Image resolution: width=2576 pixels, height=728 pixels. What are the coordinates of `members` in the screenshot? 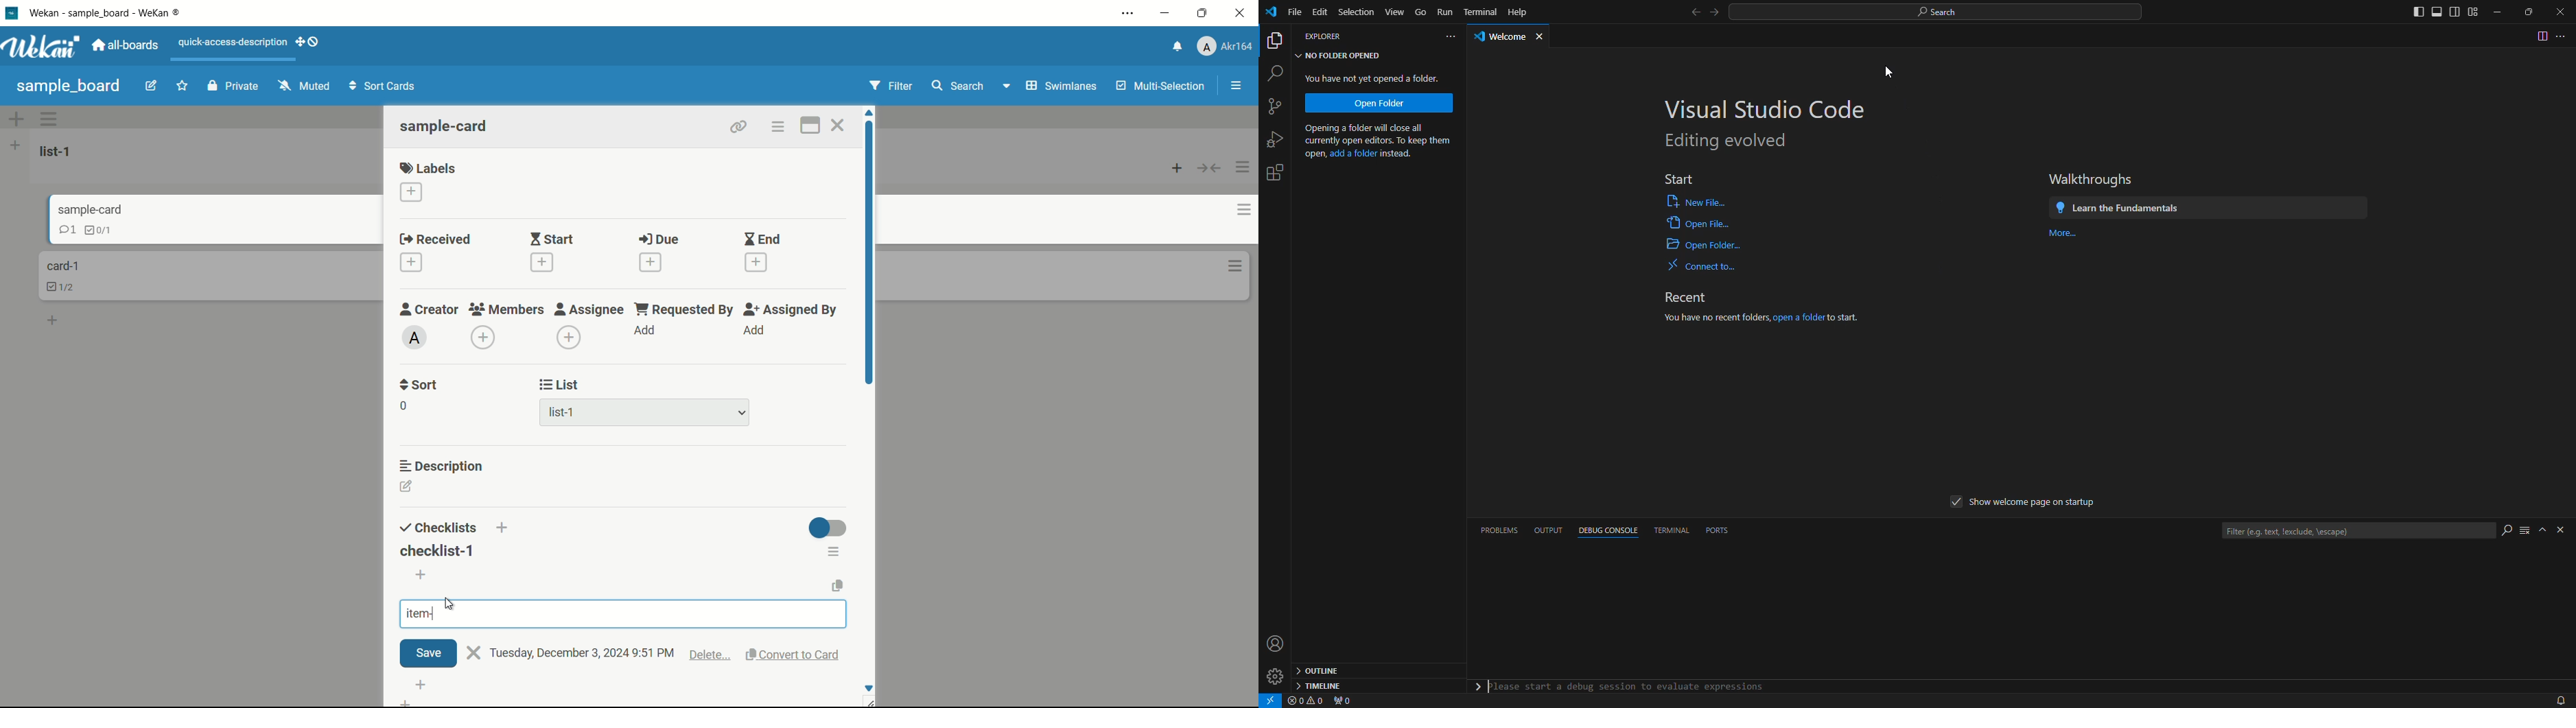 It's located at (505, 309).